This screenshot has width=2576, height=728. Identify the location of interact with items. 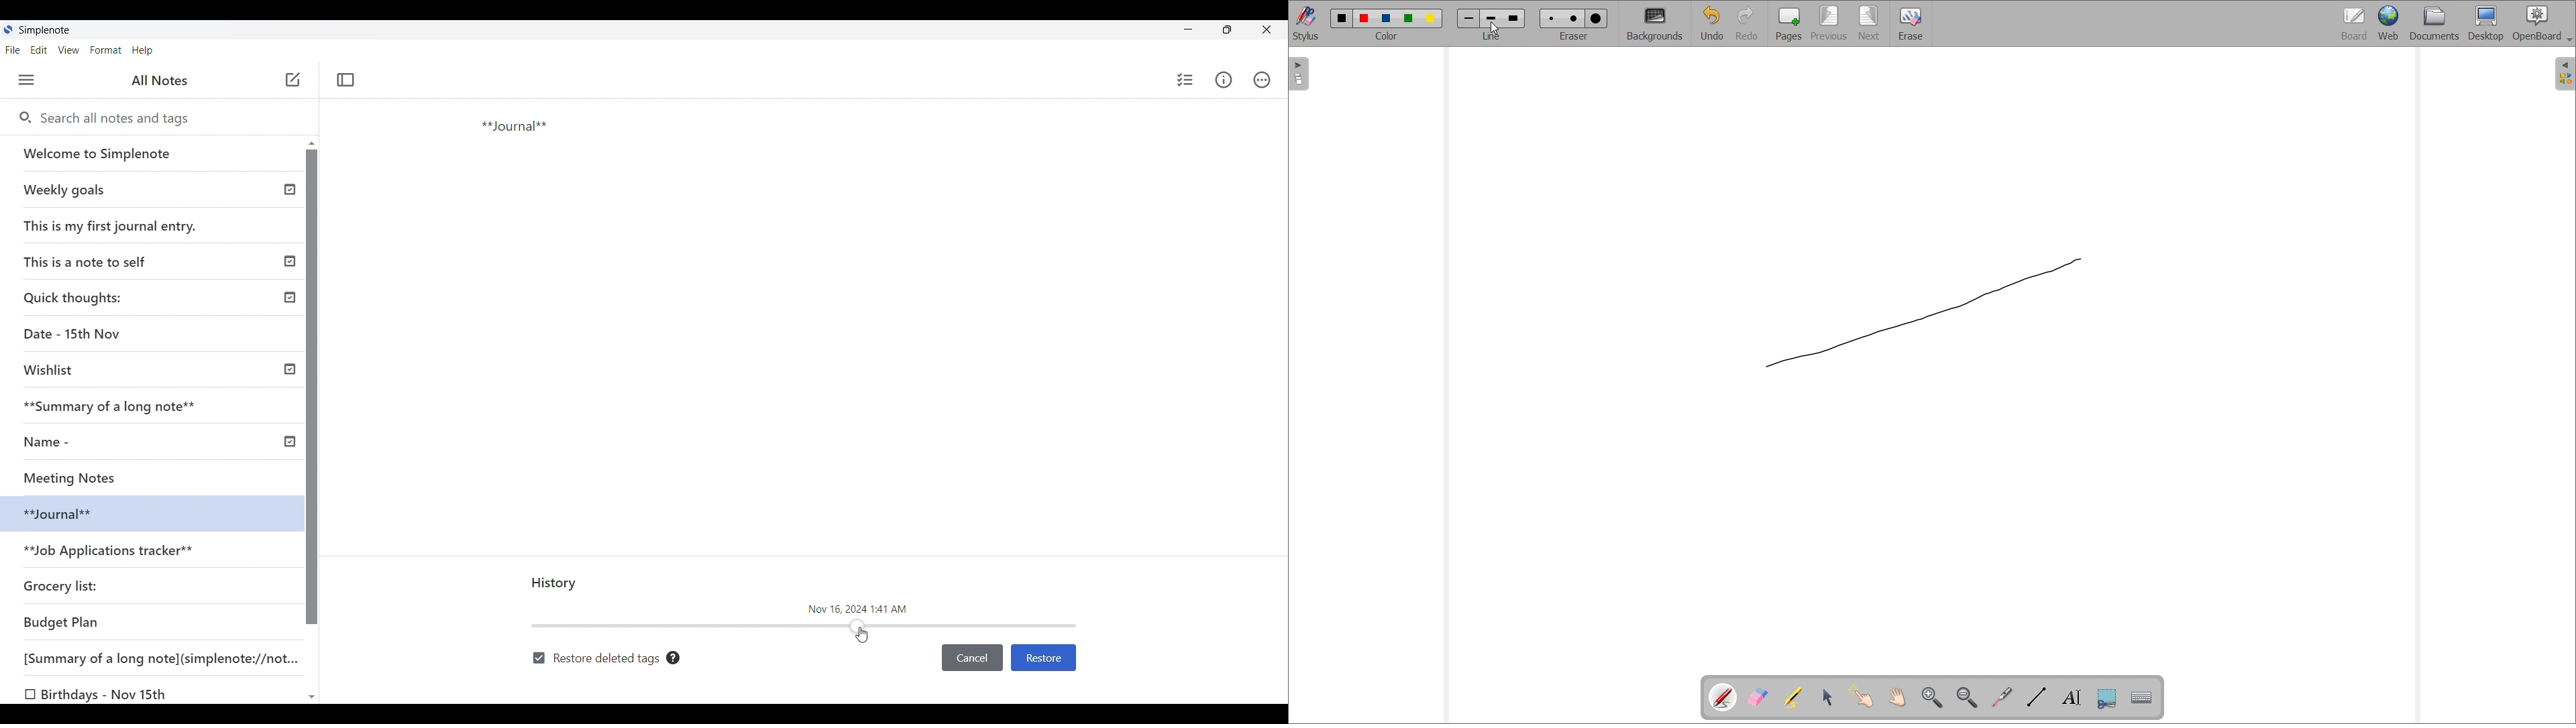
(1863, 697).